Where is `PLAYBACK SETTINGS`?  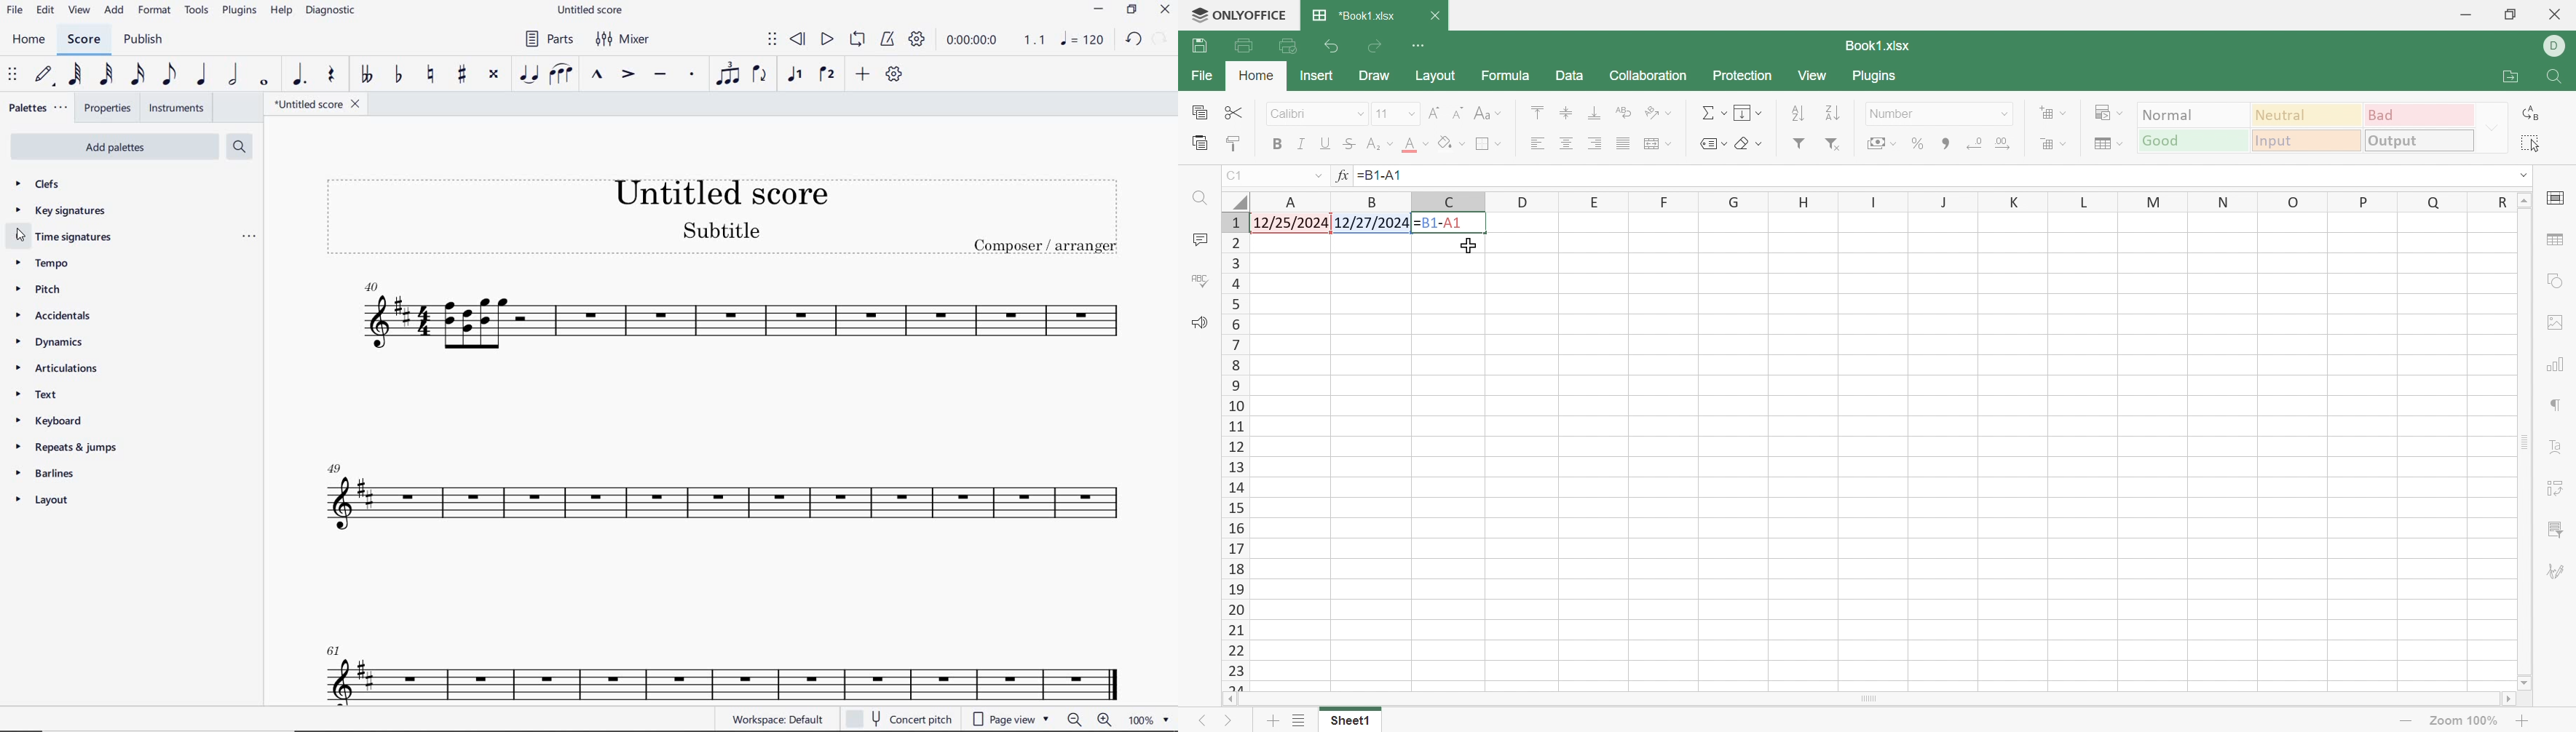 PLAYBACK SETTINGS is located at coordinates (918, 41).